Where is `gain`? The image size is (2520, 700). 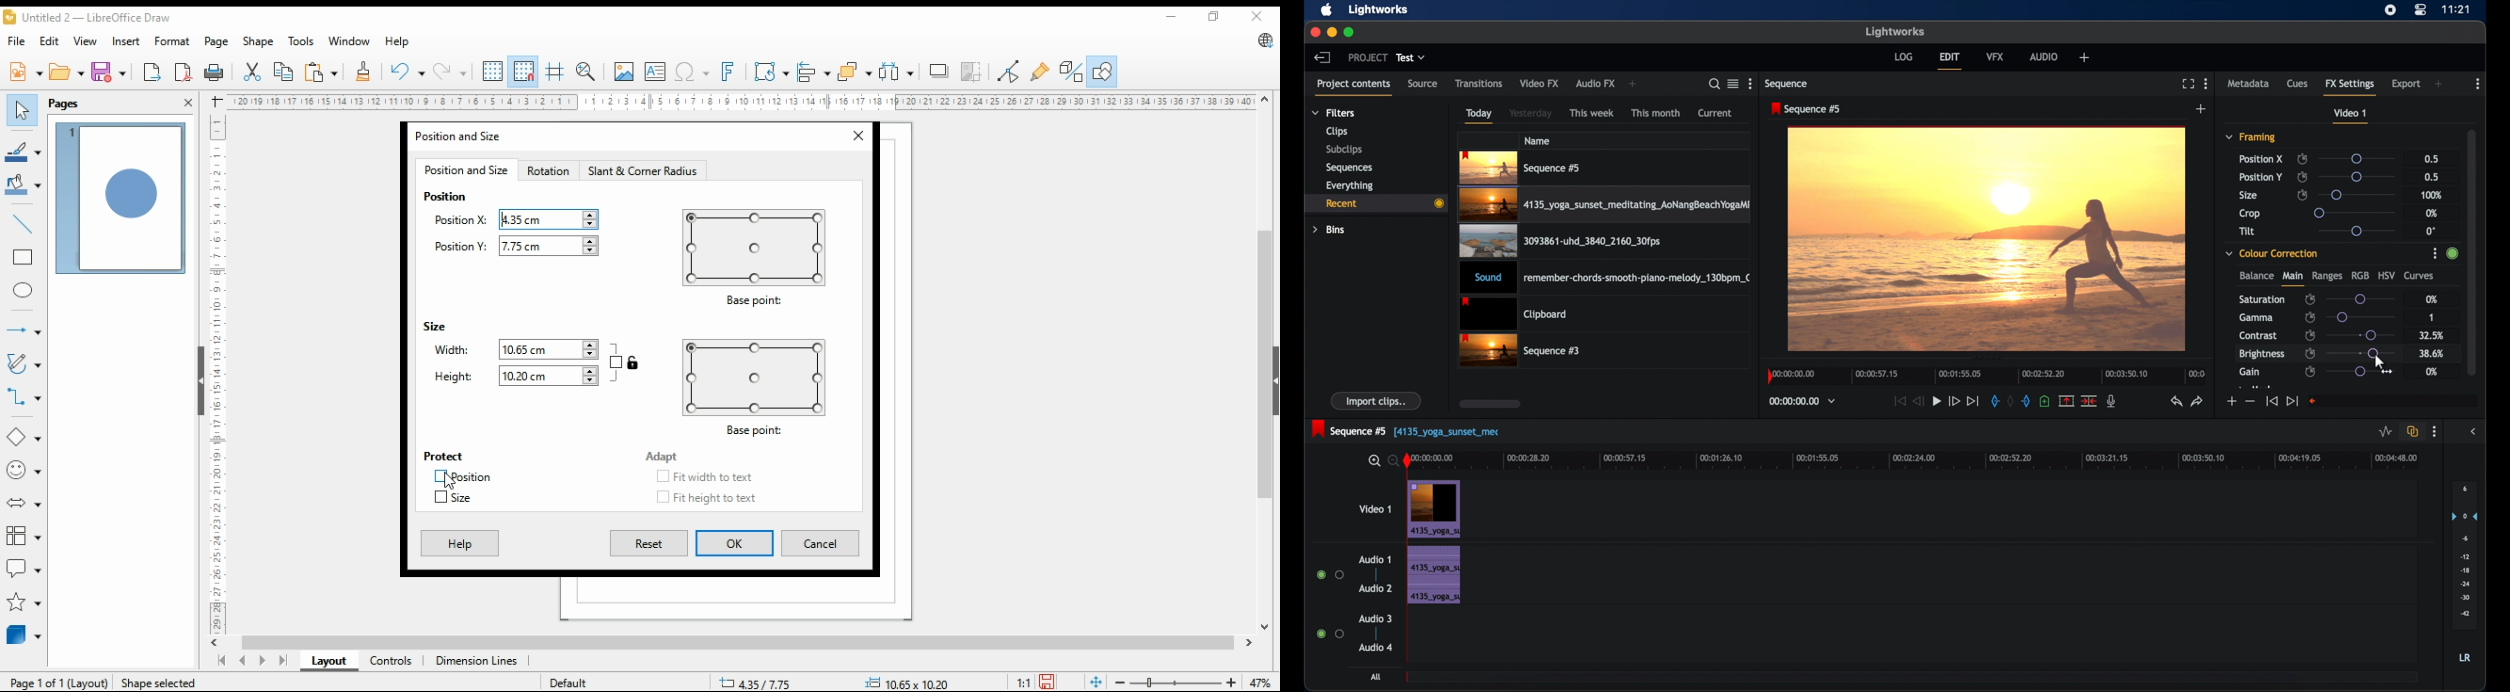 gain is located at coordinates (2249, 372).